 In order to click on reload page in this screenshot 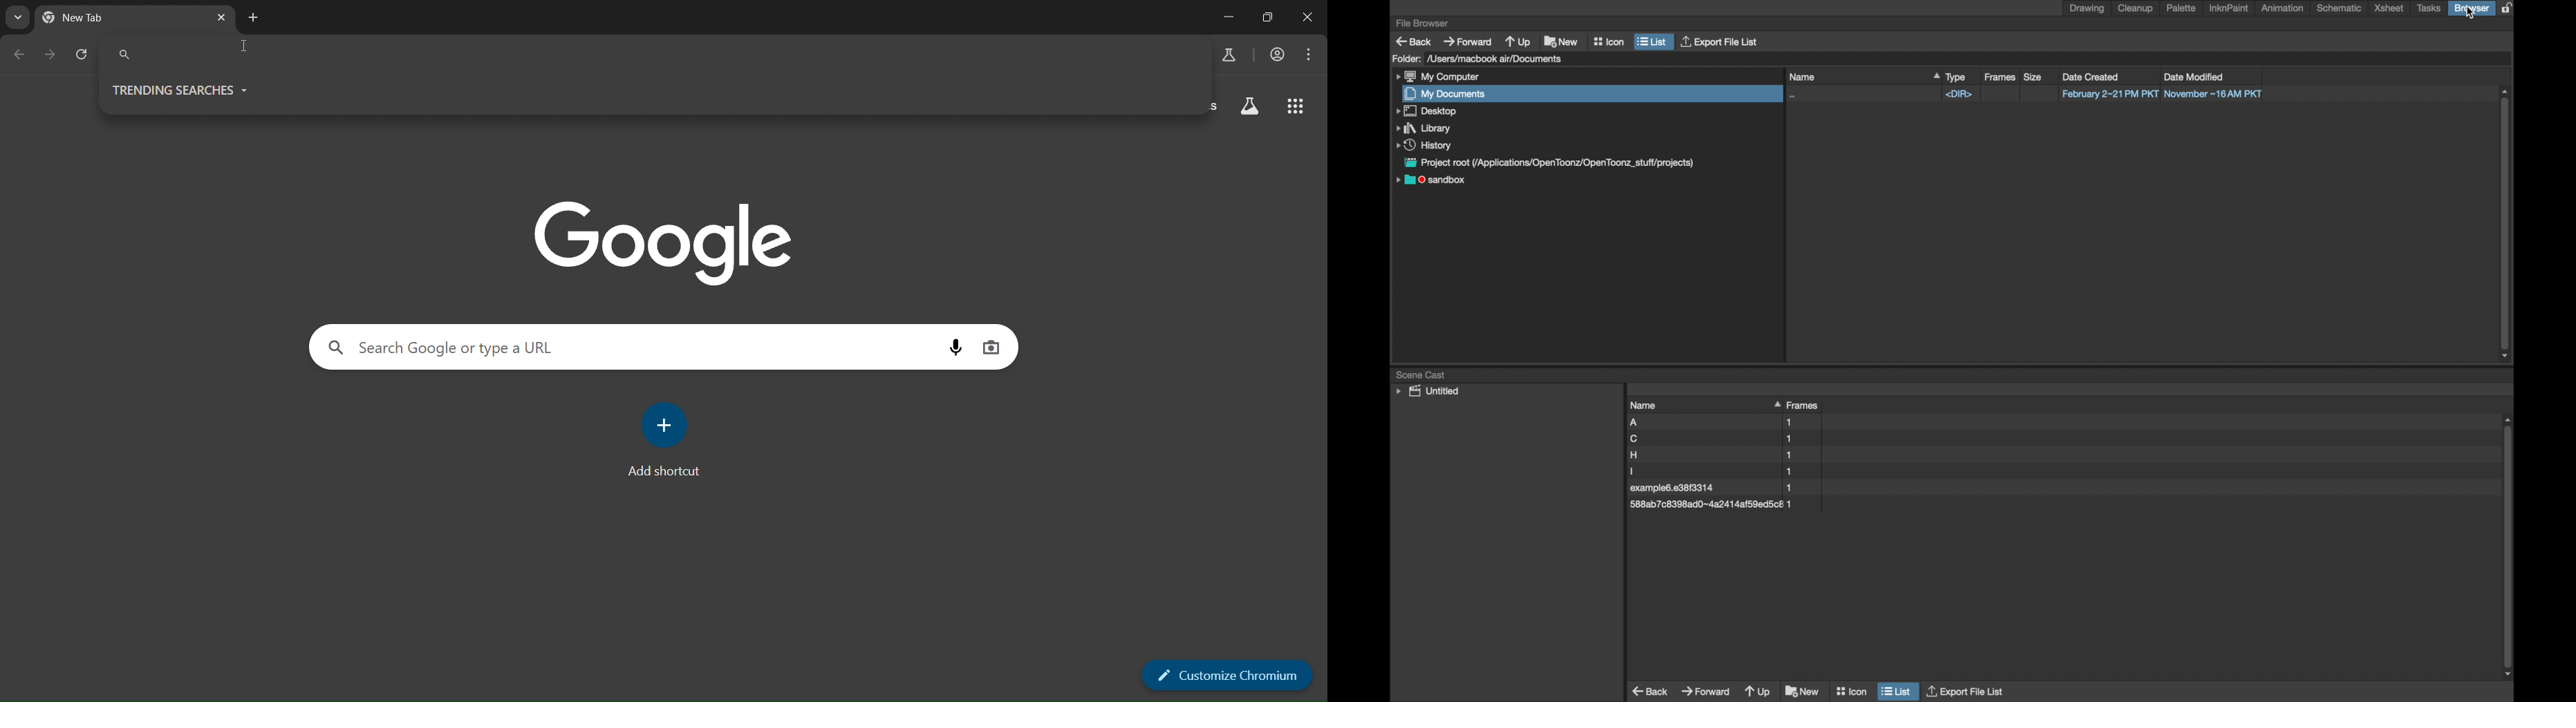, I will do `click(82, 56)`.